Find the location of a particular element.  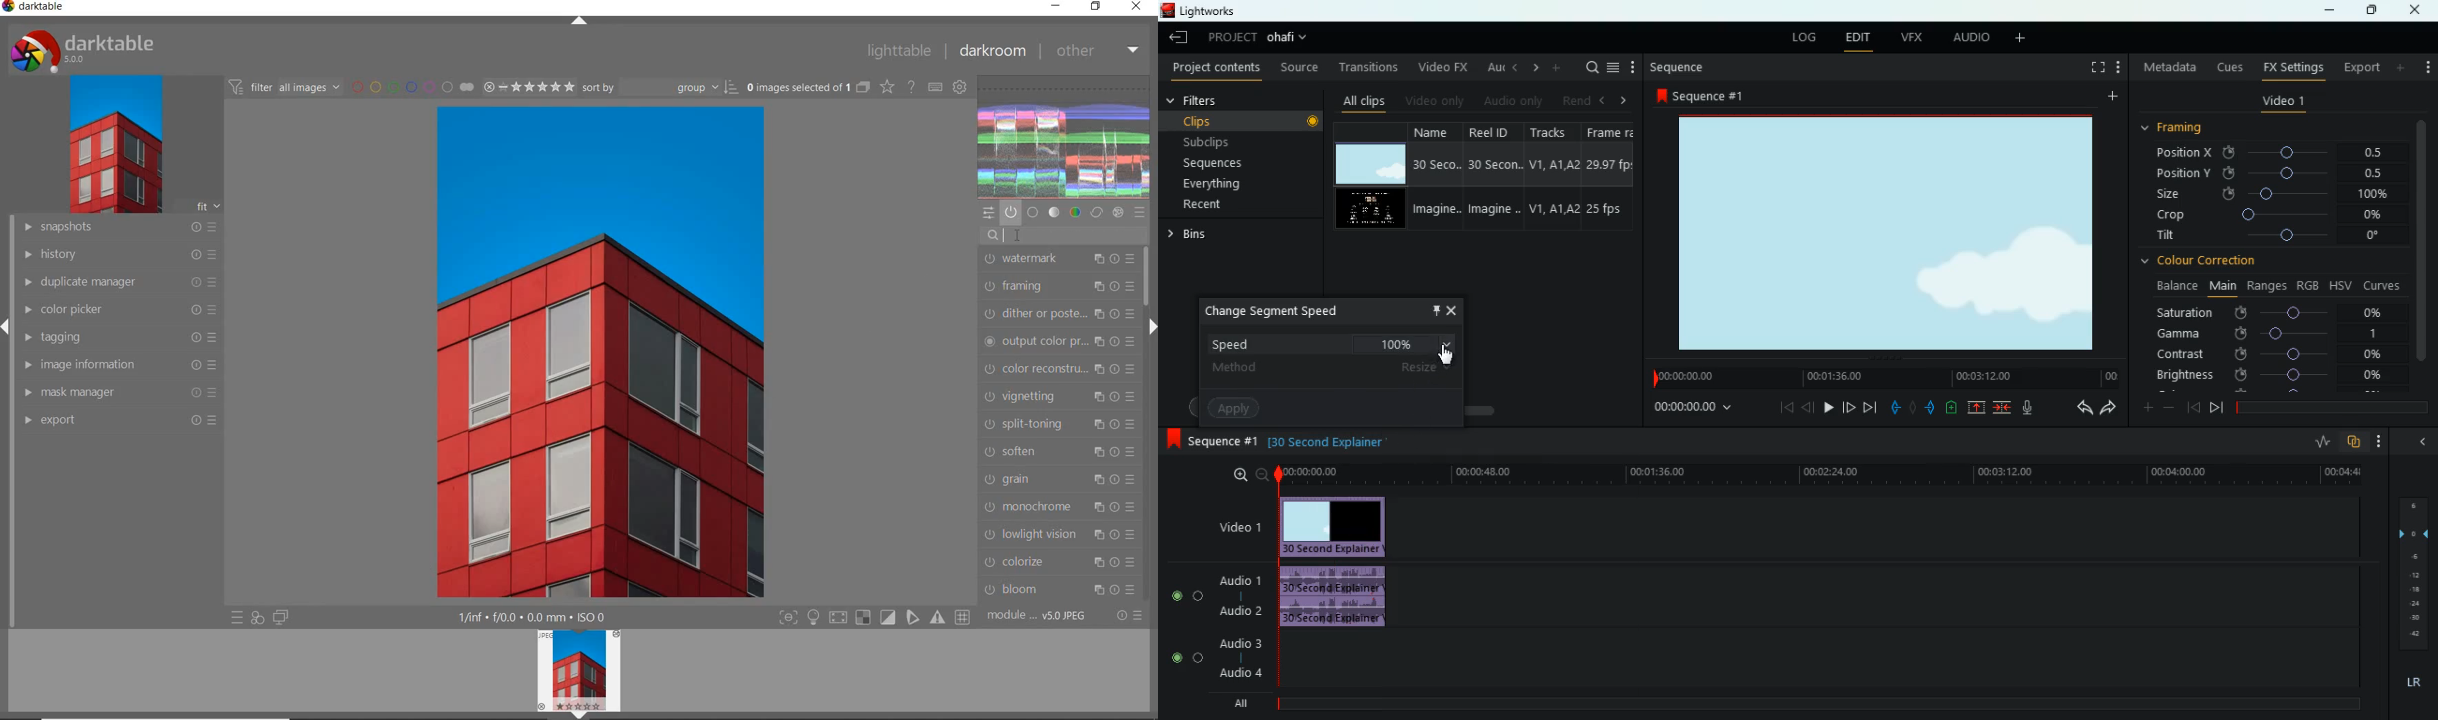

curves is located at coordinates (2382, 284).